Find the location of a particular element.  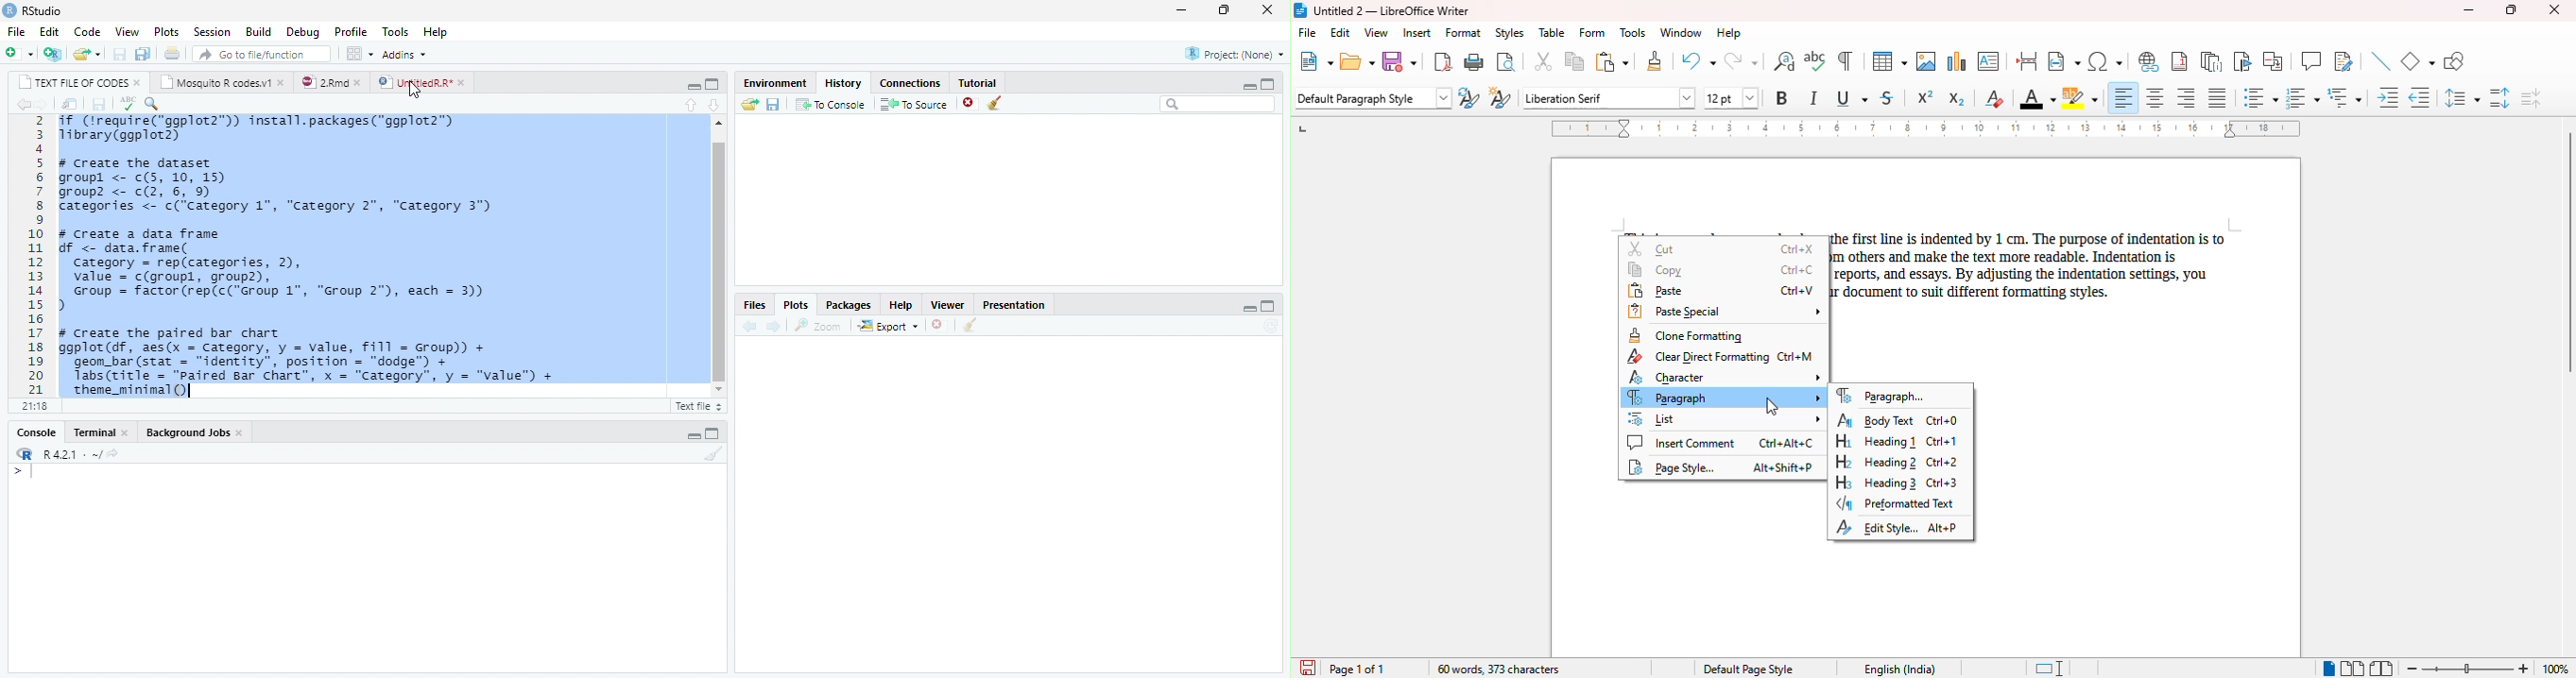

text file of codes is located at coordinates (74, 83).